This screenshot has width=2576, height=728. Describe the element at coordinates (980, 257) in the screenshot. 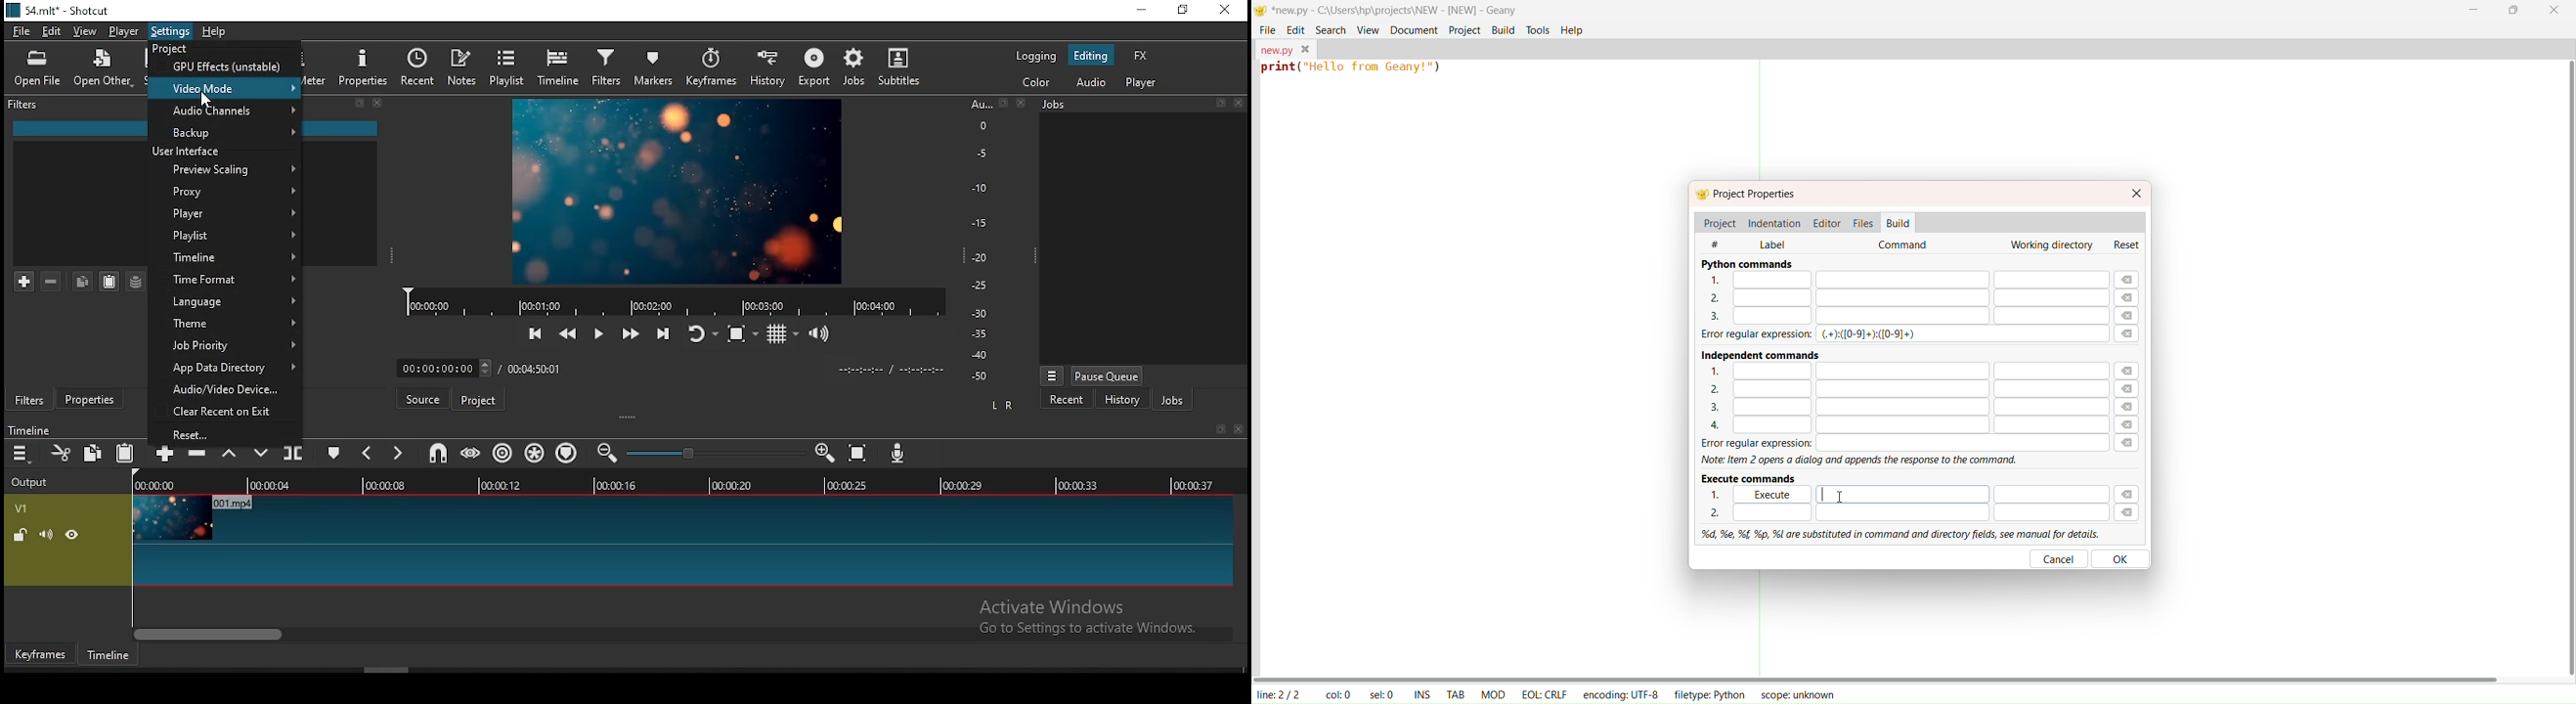

I see `-20` at that location.